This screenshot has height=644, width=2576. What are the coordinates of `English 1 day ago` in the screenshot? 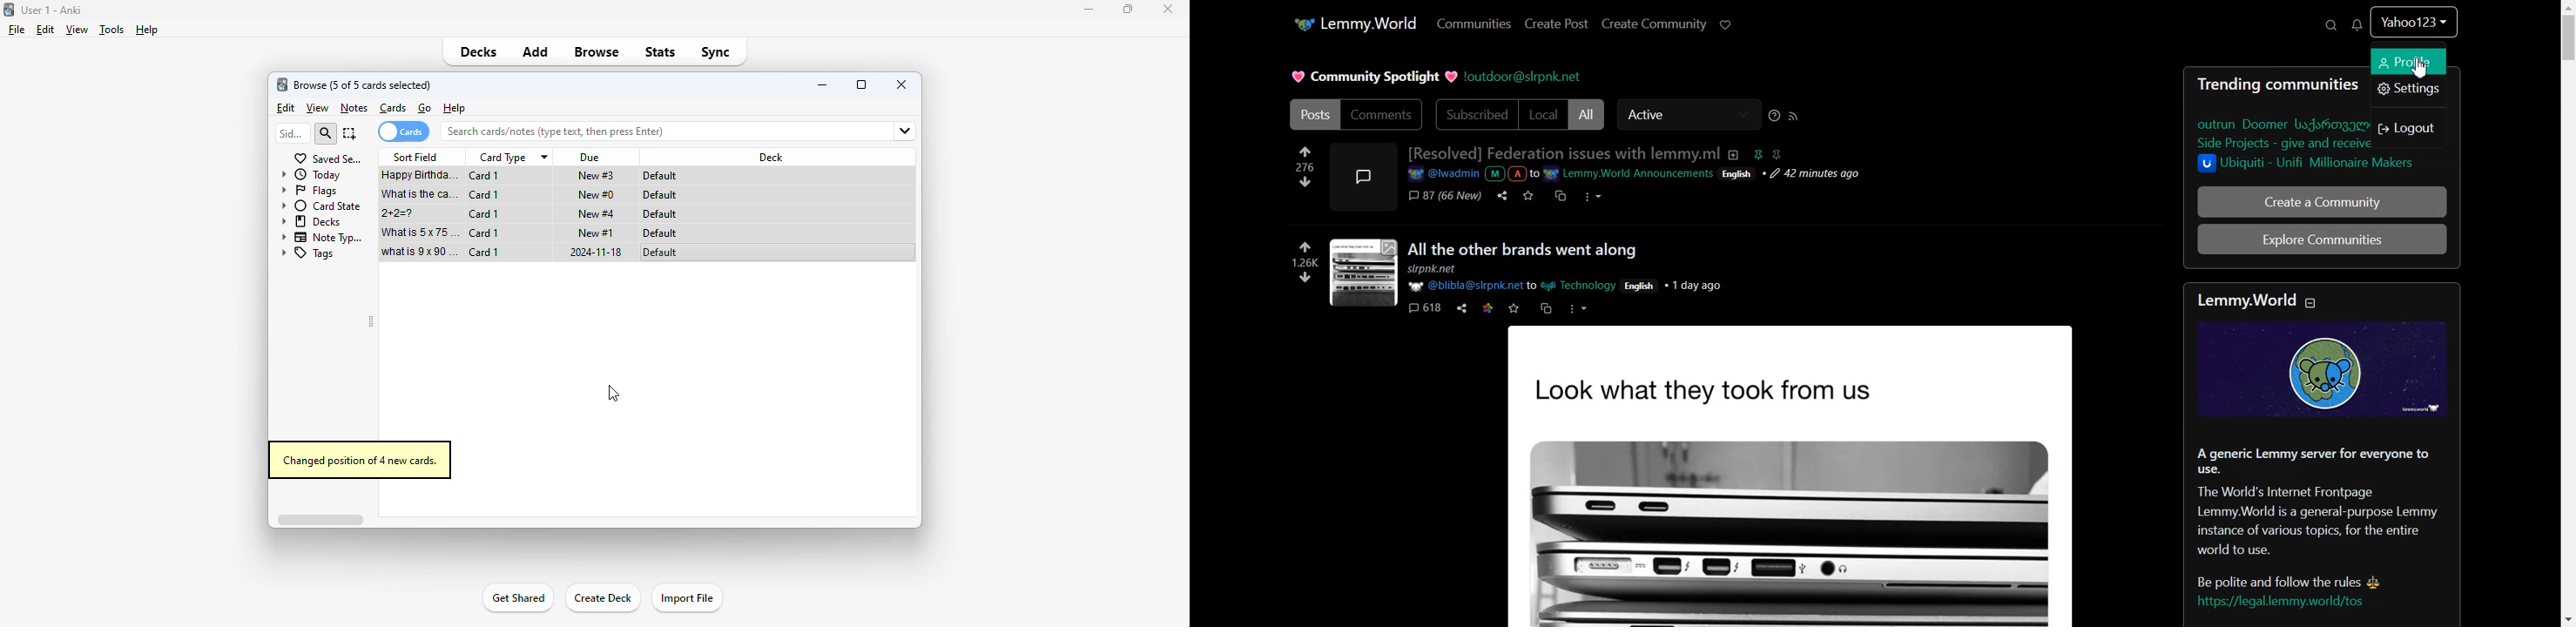 It's located at (1674, 284).